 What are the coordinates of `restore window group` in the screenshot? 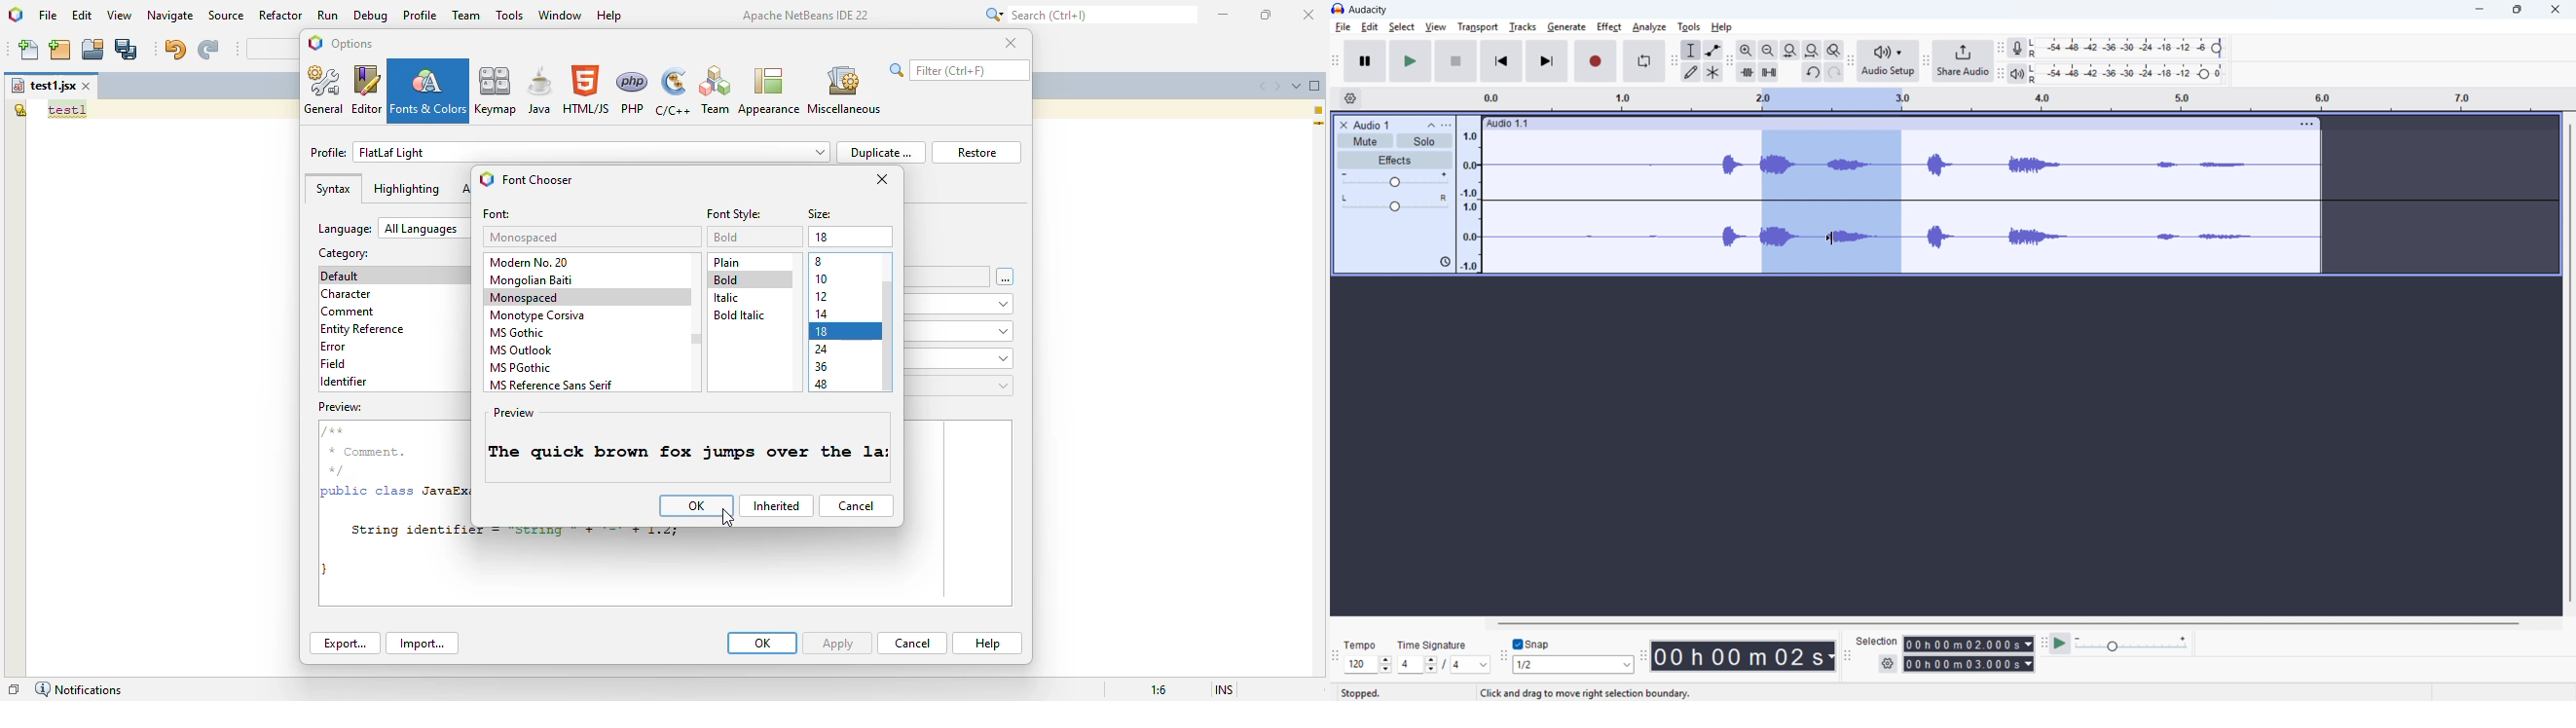 It's located at (14, 689).